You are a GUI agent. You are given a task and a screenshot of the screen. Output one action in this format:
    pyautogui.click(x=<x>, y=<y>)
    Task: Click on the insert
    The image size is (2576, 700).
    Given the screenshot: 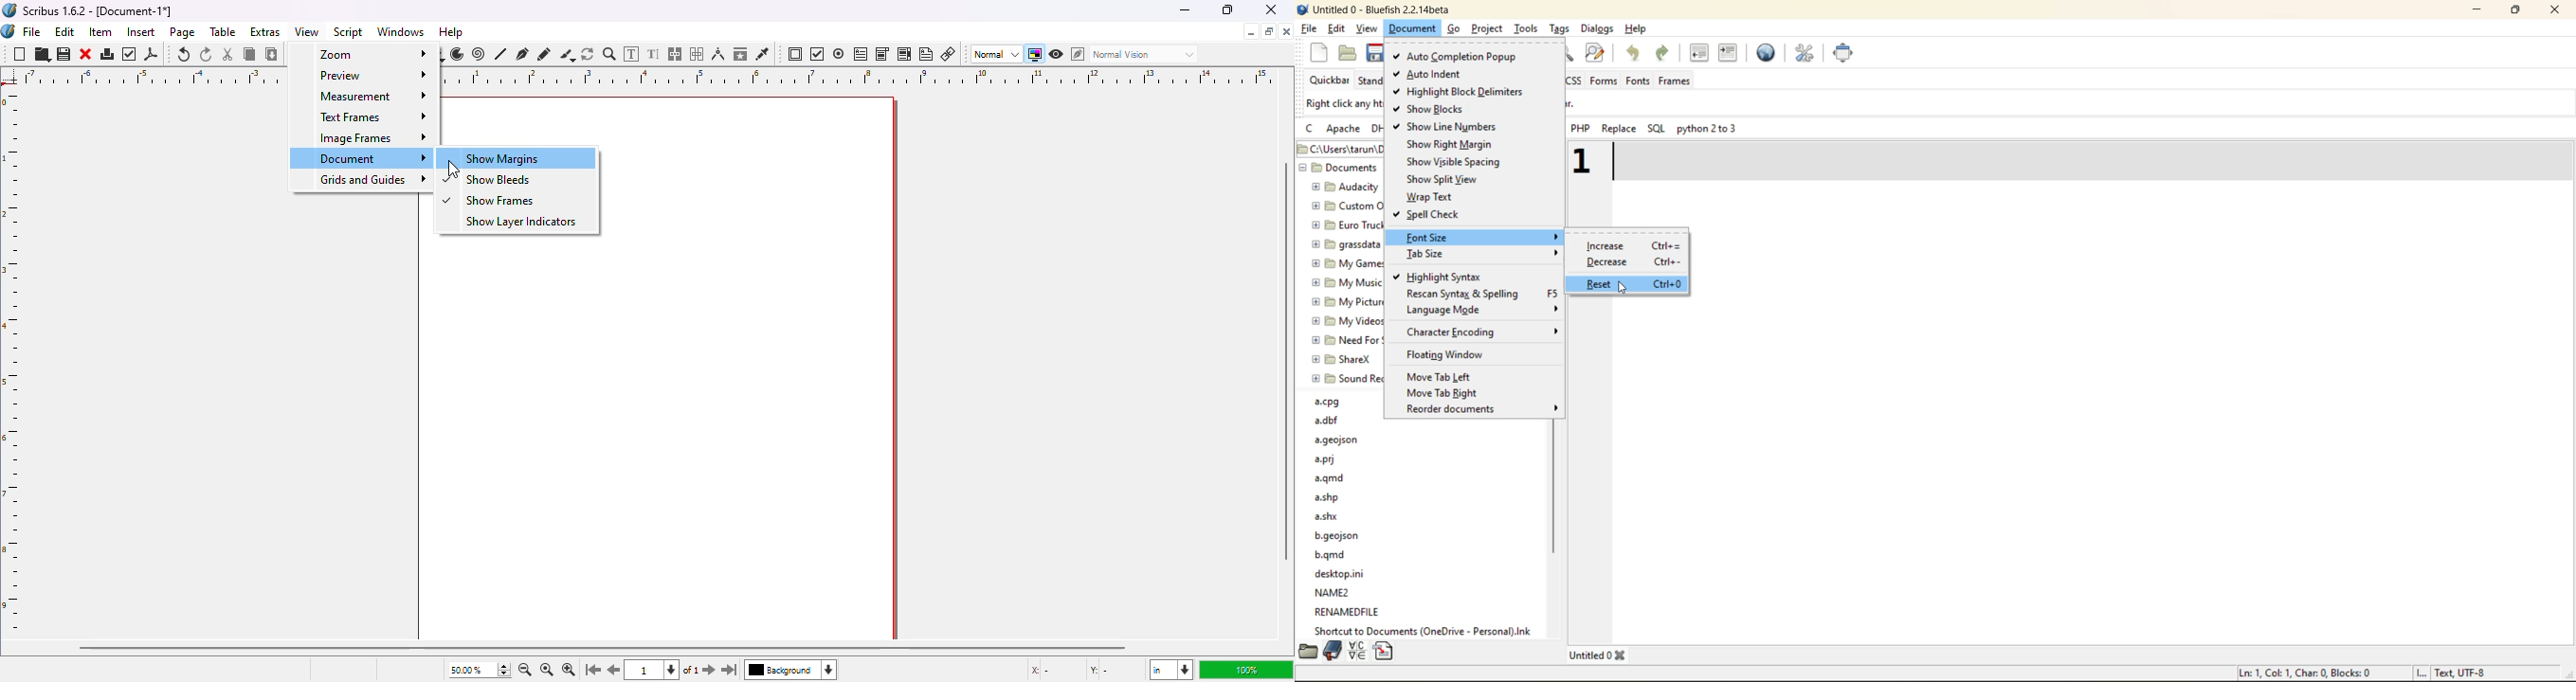 What is the action you would take?
    pyautogui.click(x=141, y=31)
    